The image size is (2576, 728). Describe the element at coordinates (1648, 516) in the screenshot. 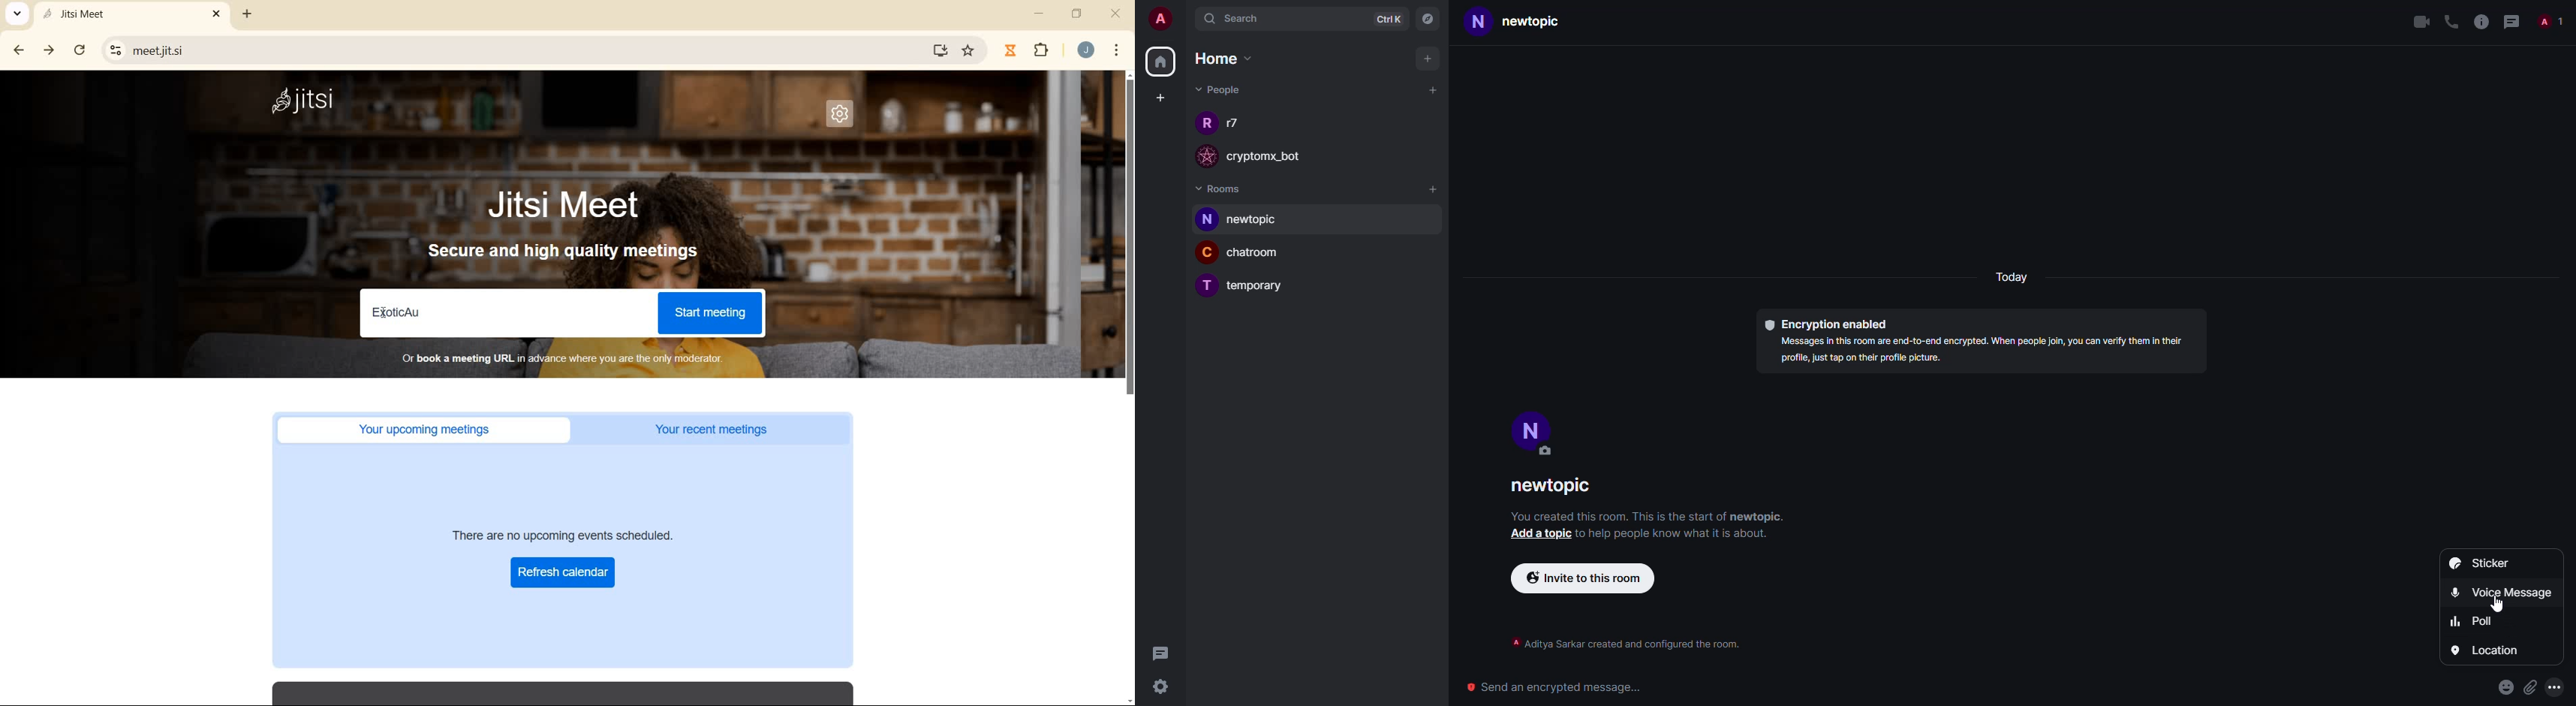

I see `info` at that location.